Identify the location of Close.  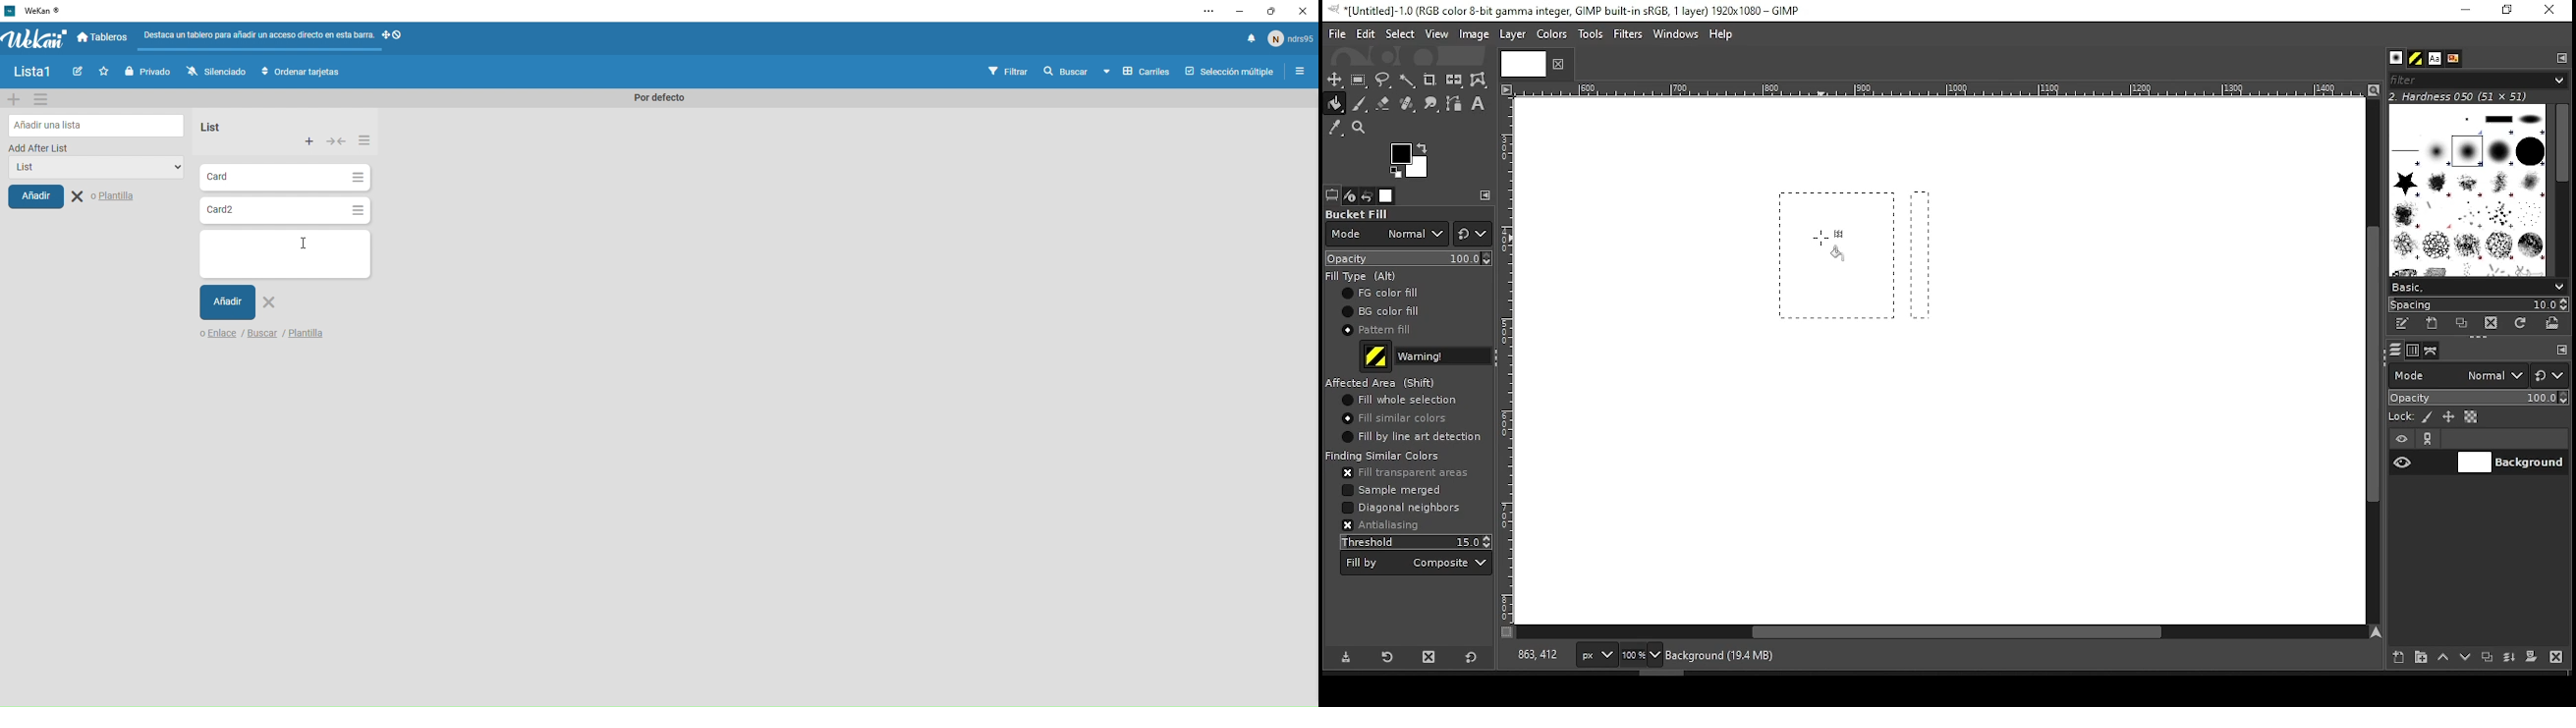
(106, 197).